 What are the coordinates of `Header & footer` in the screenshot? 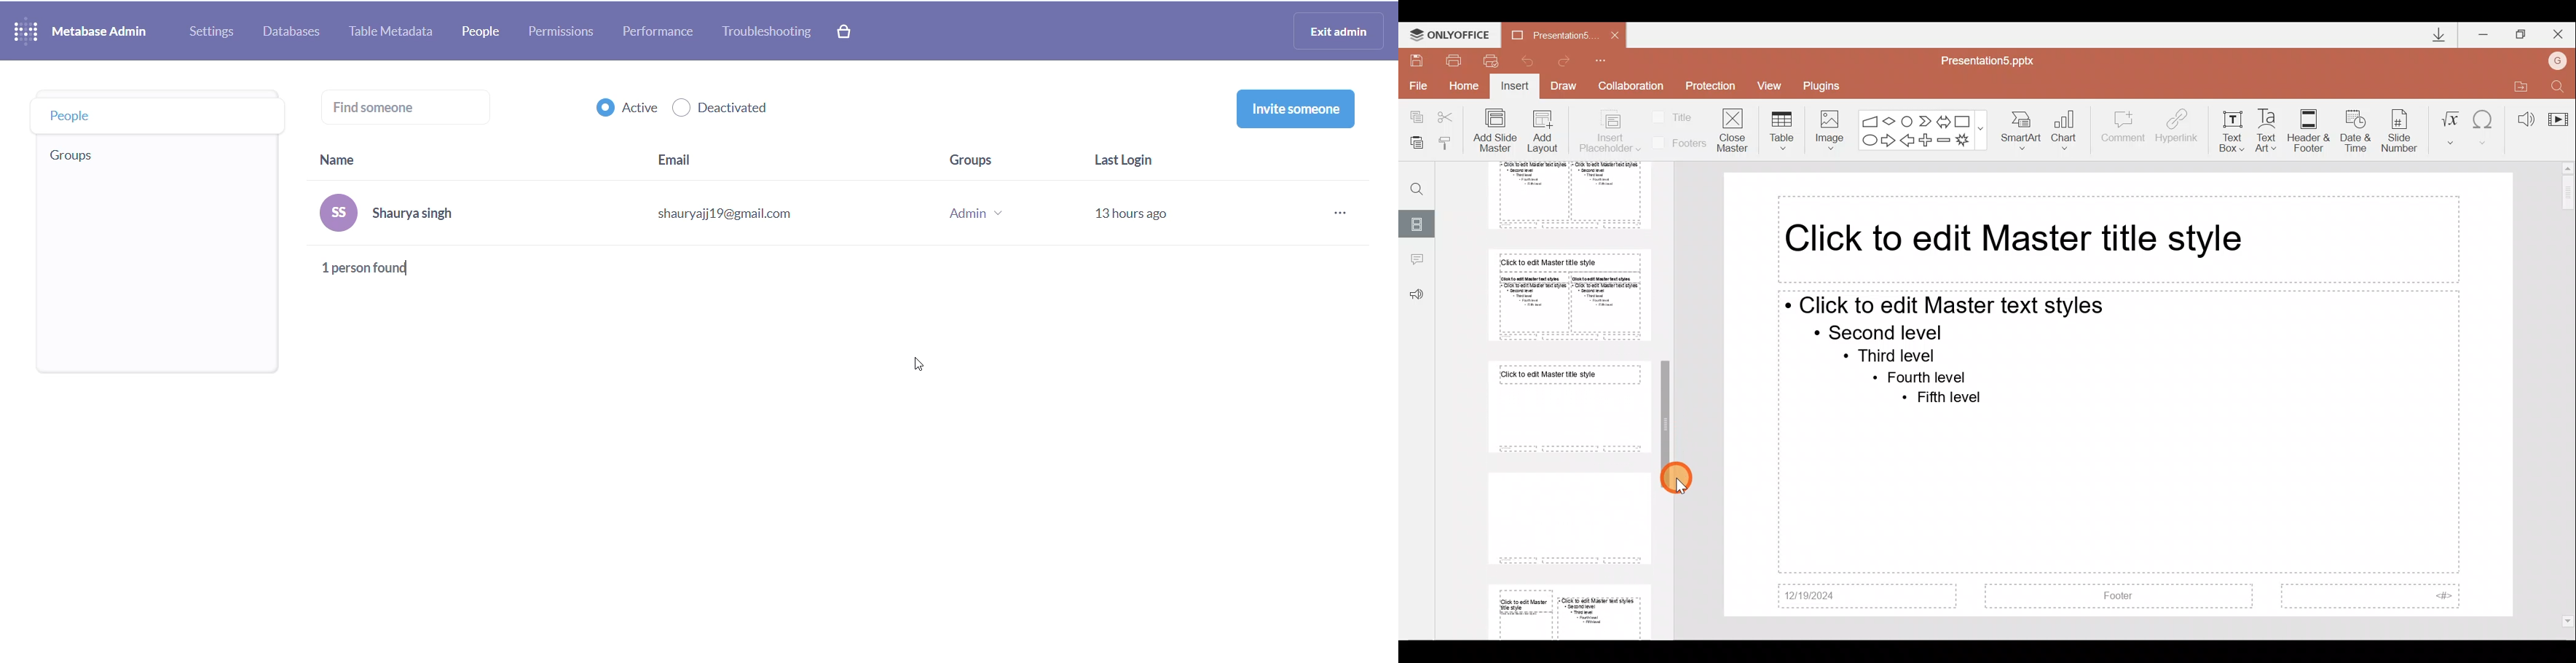 It's located at (2308, 130).